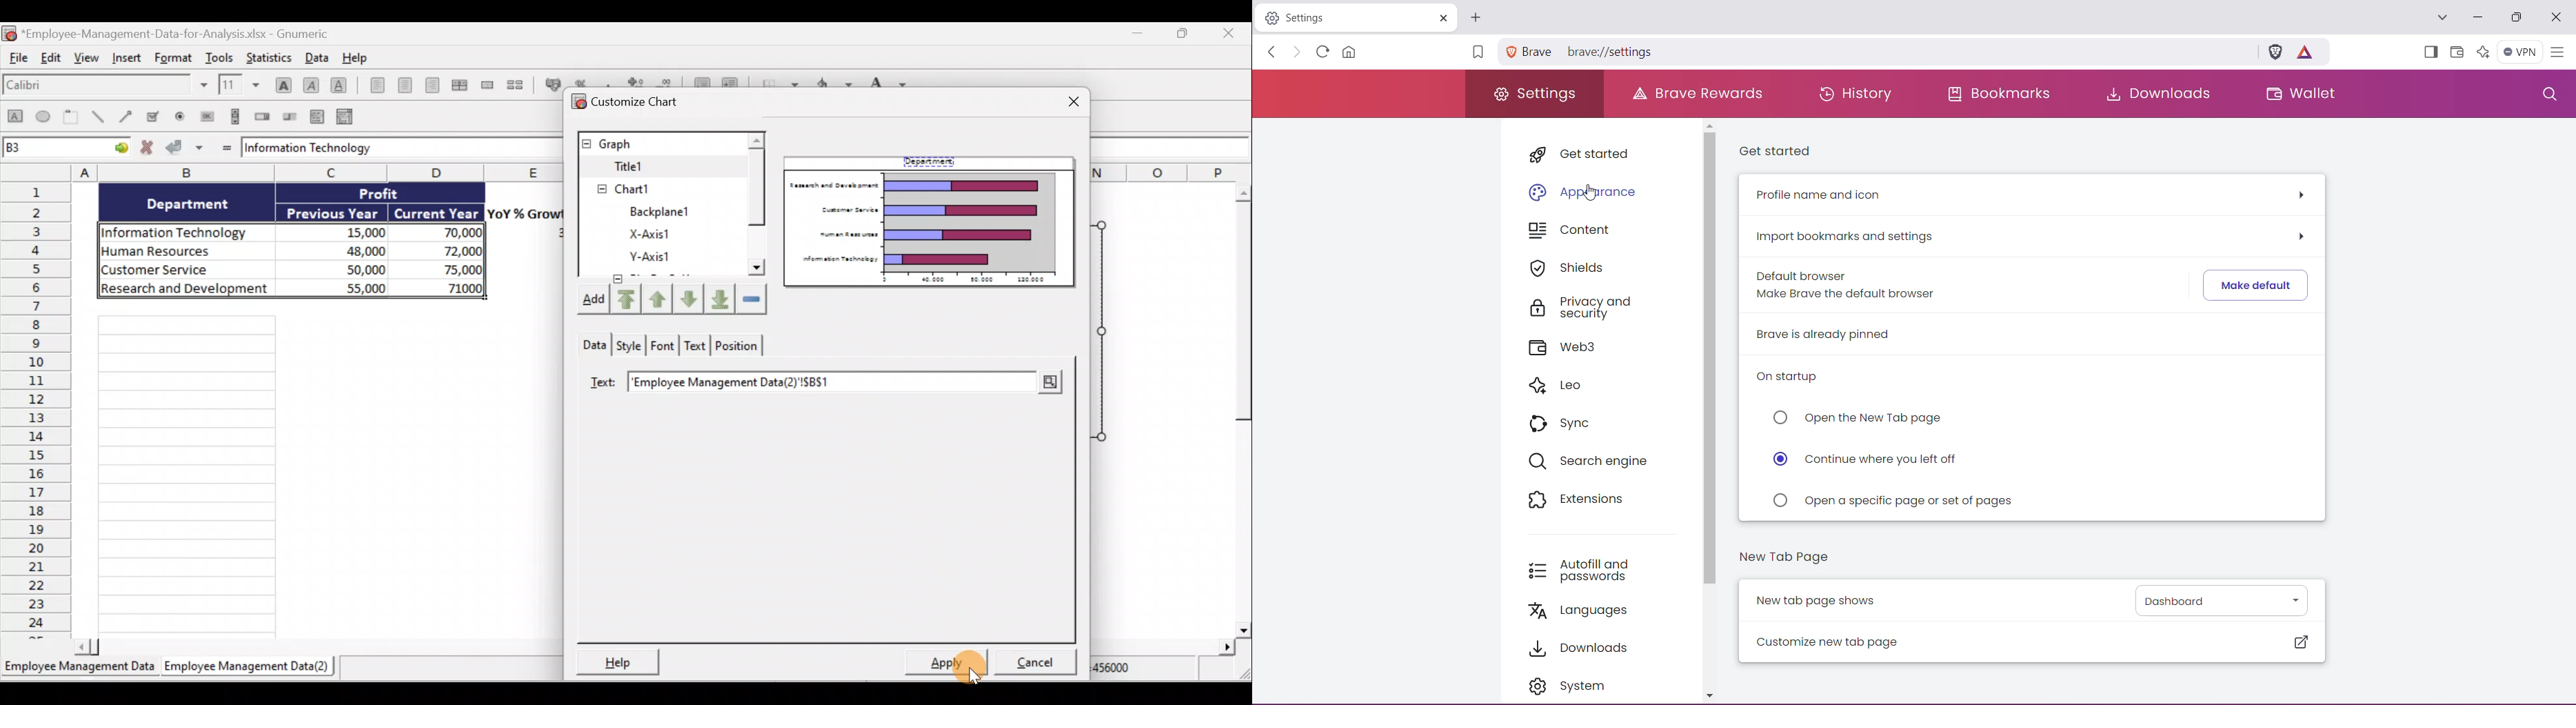 This screenshot has width=2576, height=728. What do you see at coordinates (1866, 459) in the screenshot?
I see `Click to 'Continue where you left off' on startup` at bounding box center [1866, 459].